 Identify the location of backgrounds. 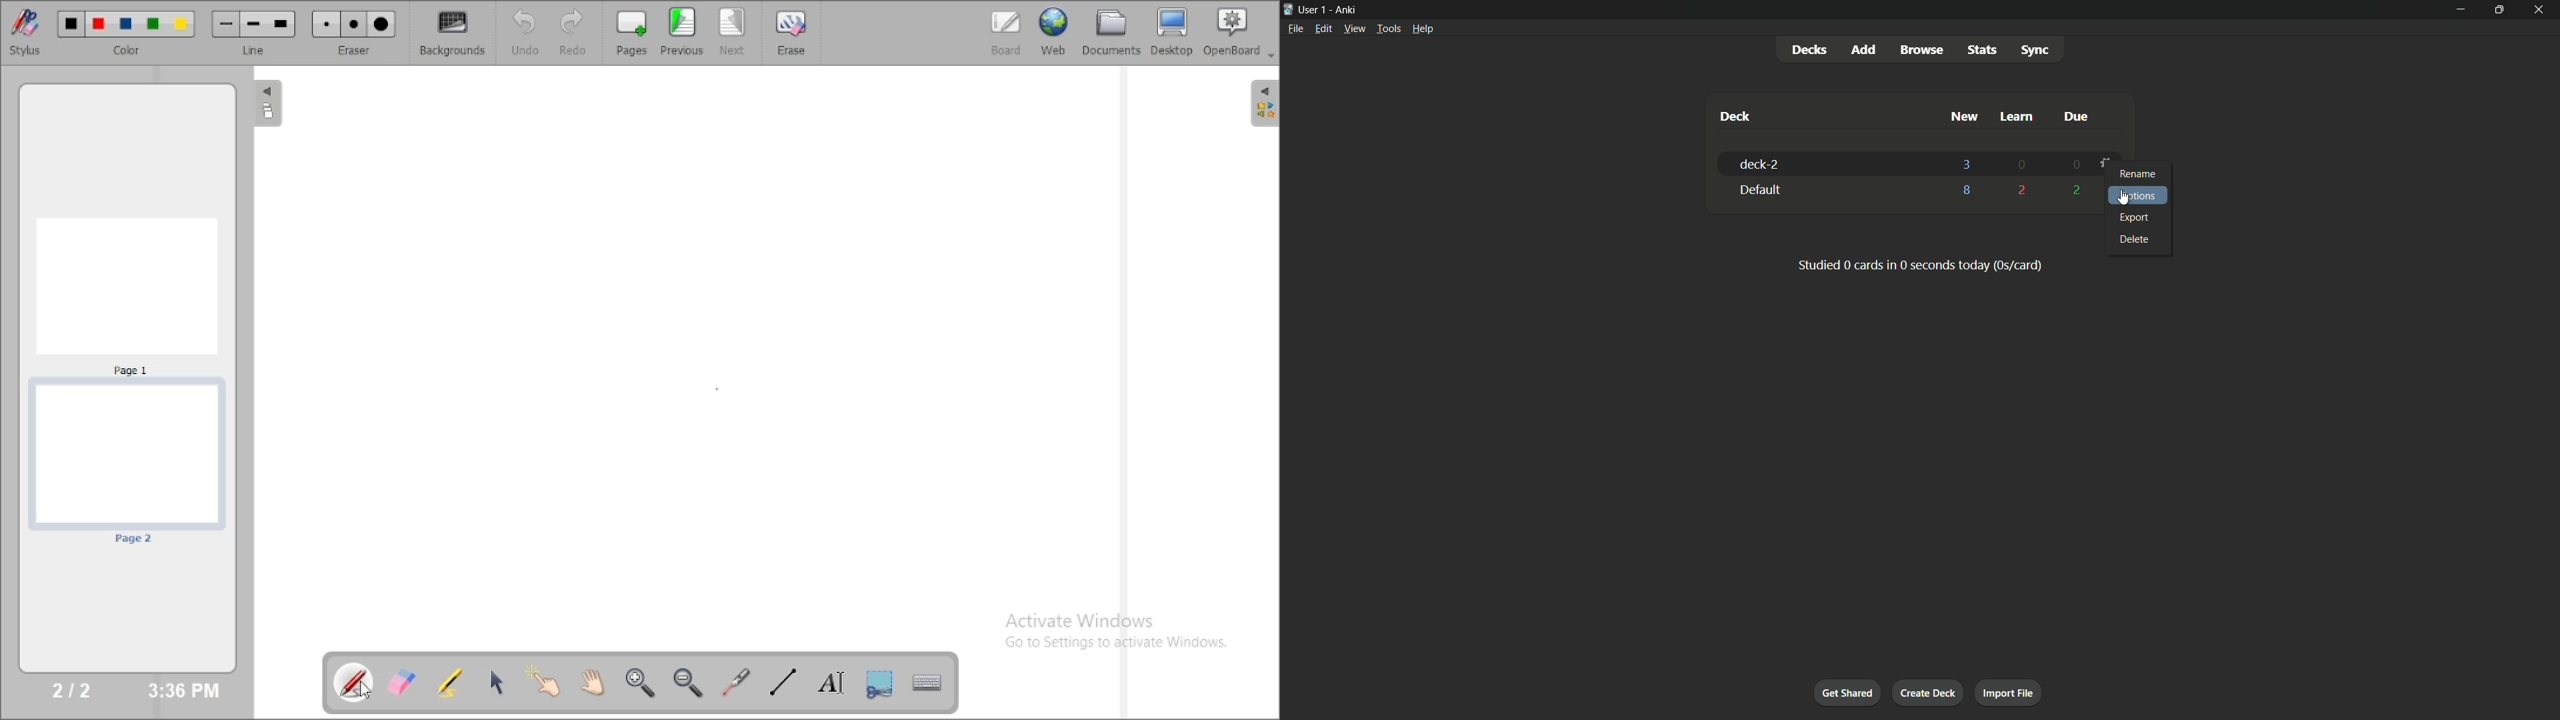
(454, 33).